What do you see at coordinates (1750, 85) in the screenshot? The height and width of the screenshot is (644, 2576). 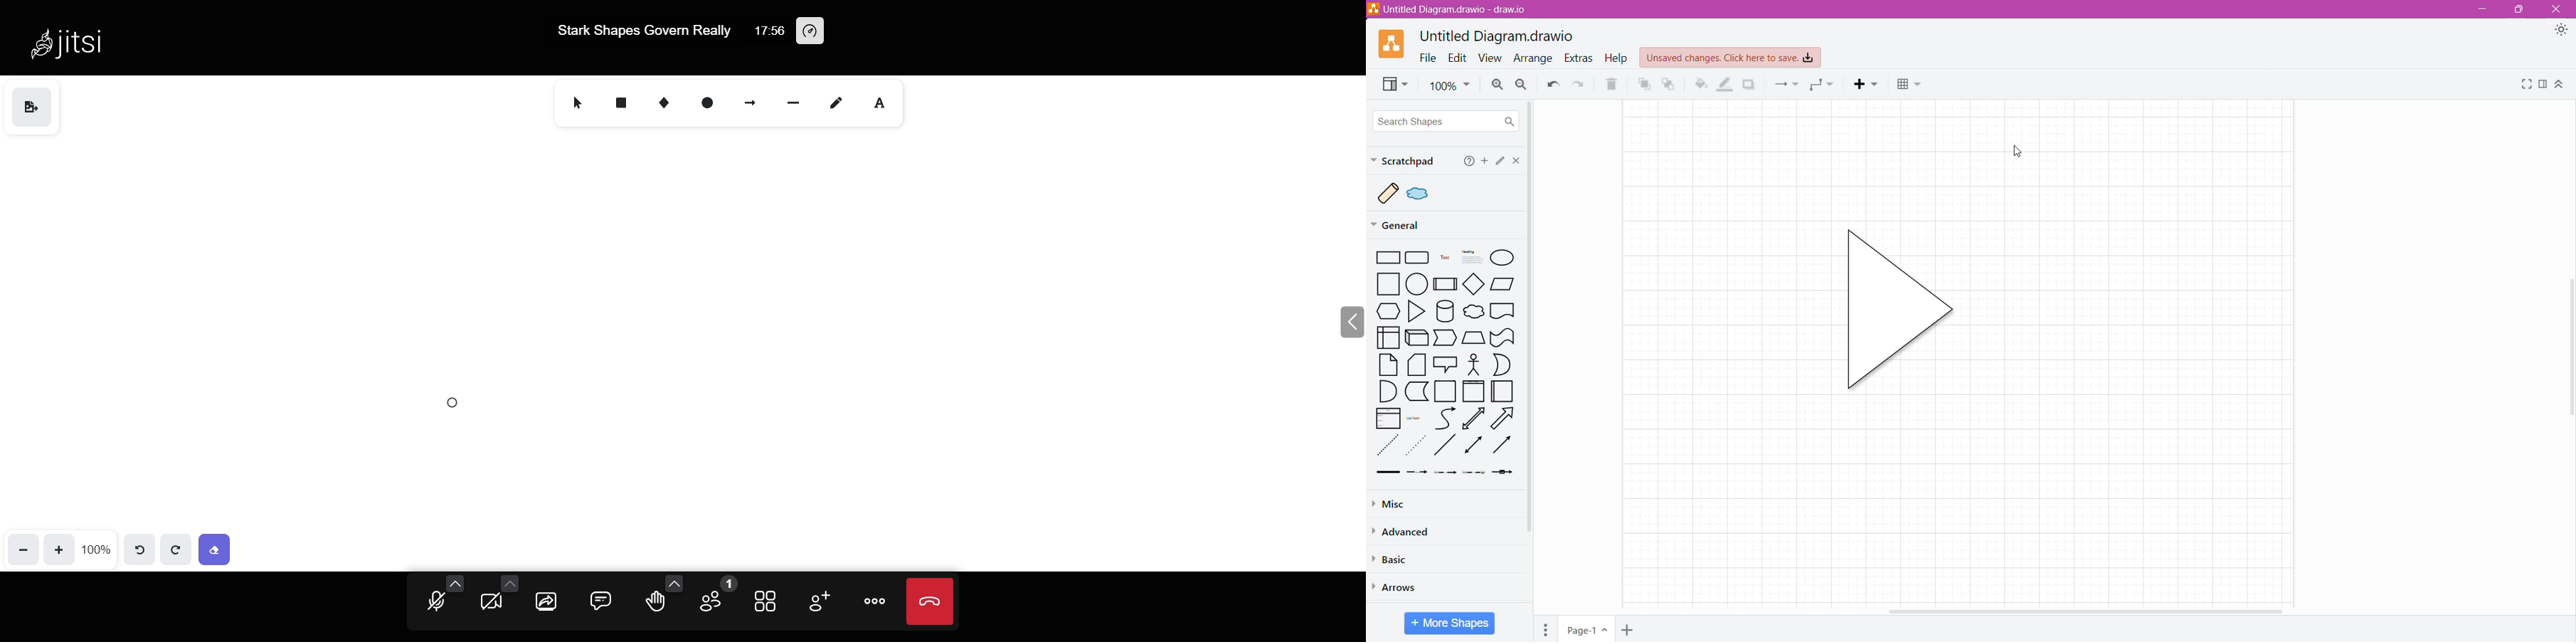 I see `Shadow` at bounding box center [1750, 85].